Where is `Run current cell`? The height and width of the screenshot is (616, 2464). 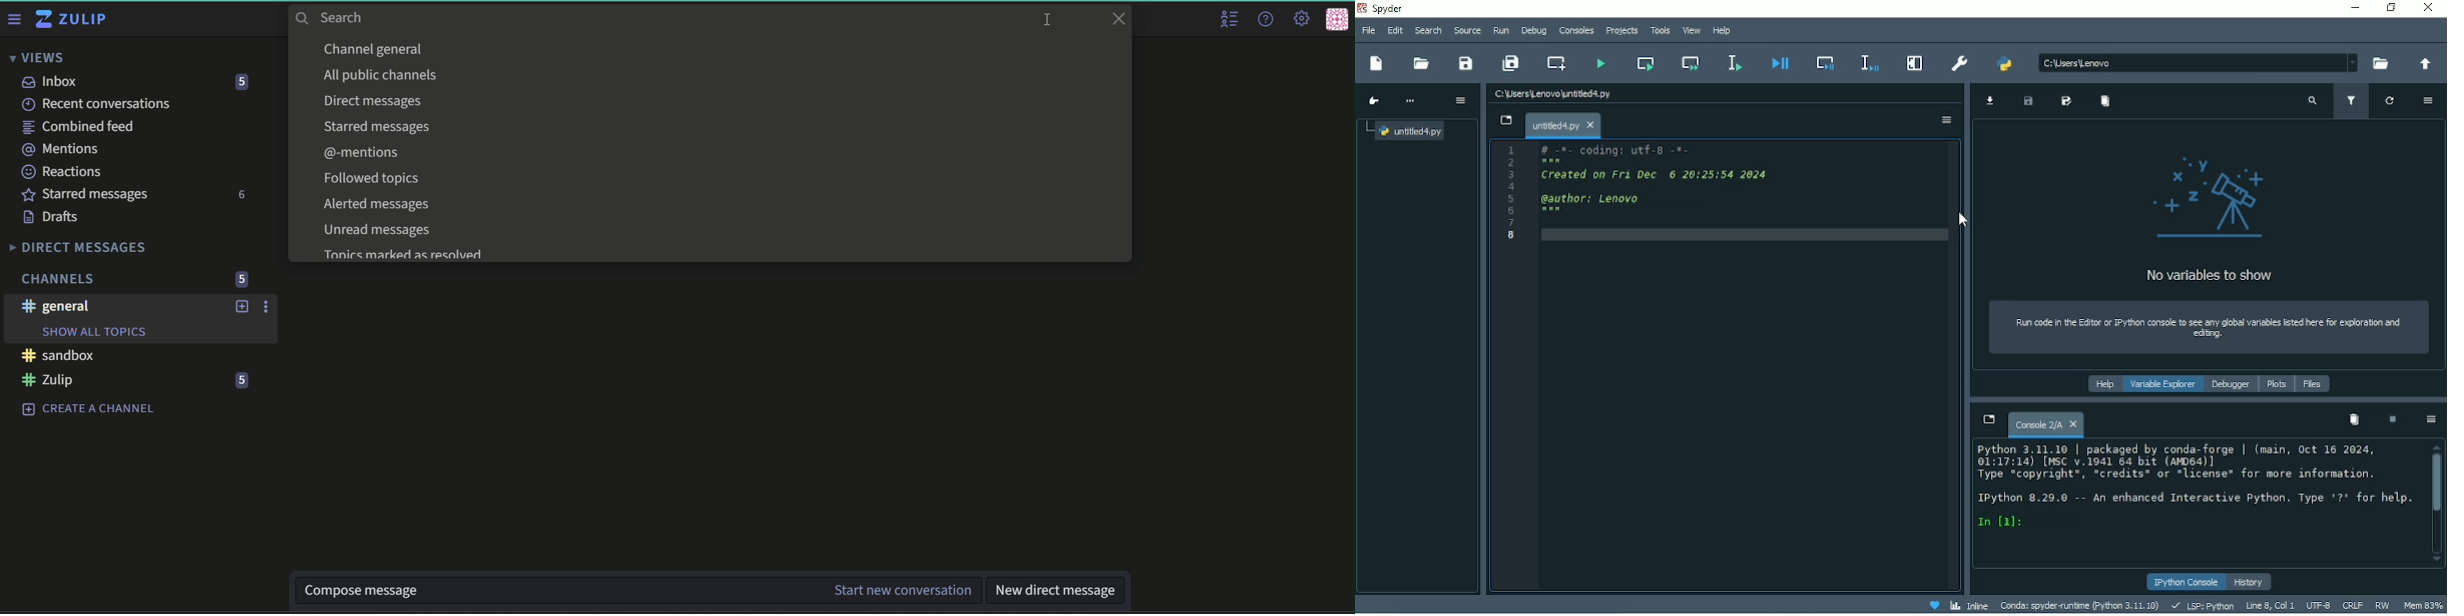
Run current cell is located at coordinates (1645, 64).